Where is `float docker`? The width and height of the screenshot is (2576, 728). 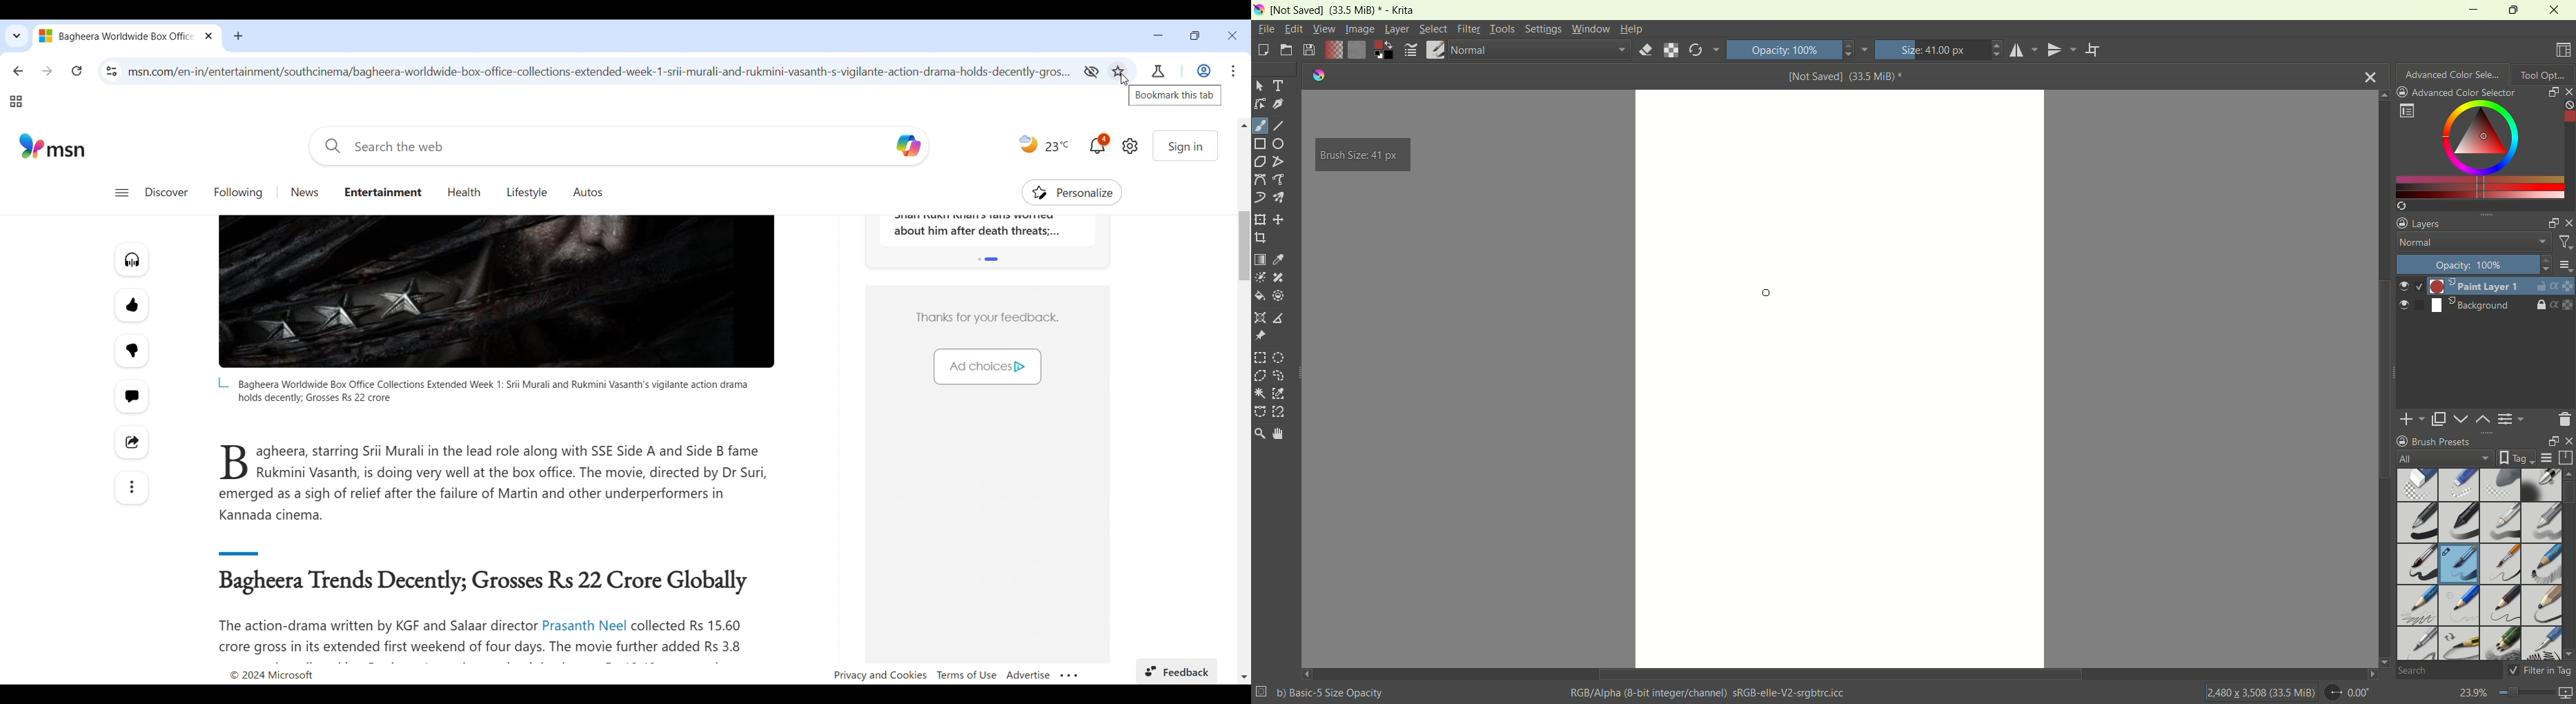
float docker is located at coordinates (2552, 224).